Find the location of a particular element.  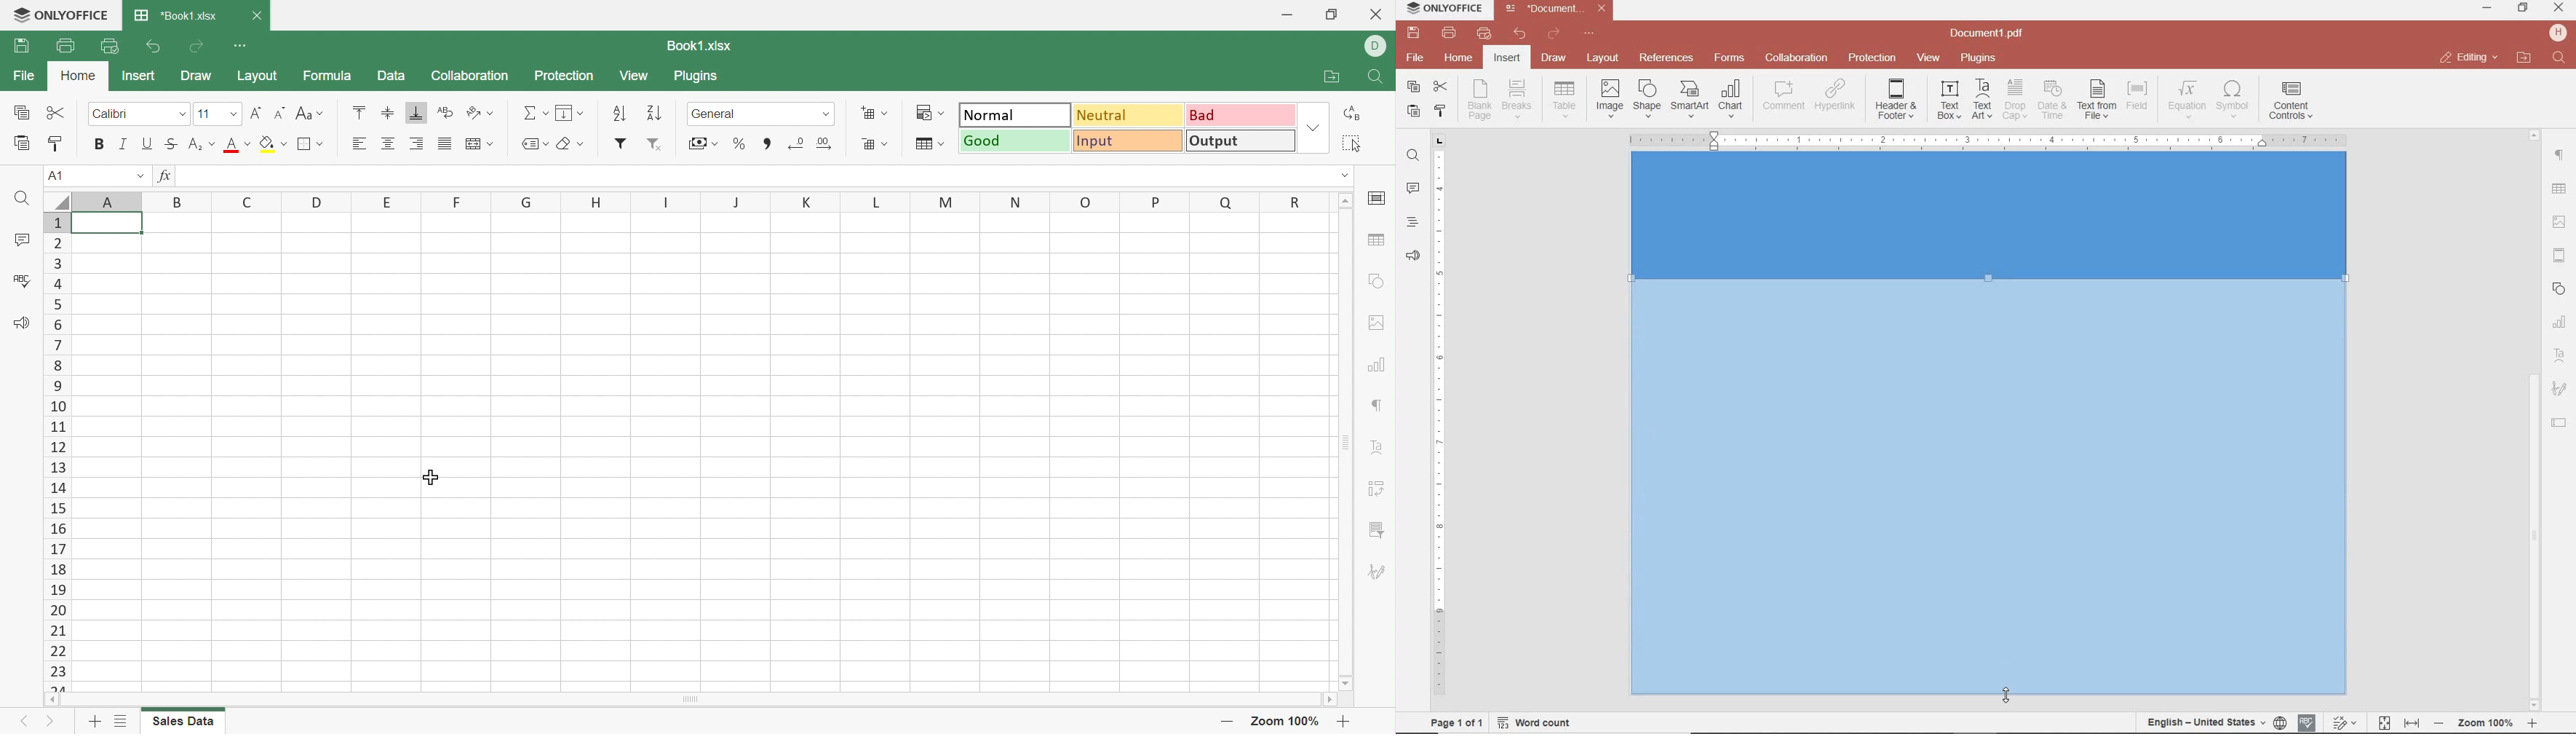

Bold is located at coordinates (98, 144).